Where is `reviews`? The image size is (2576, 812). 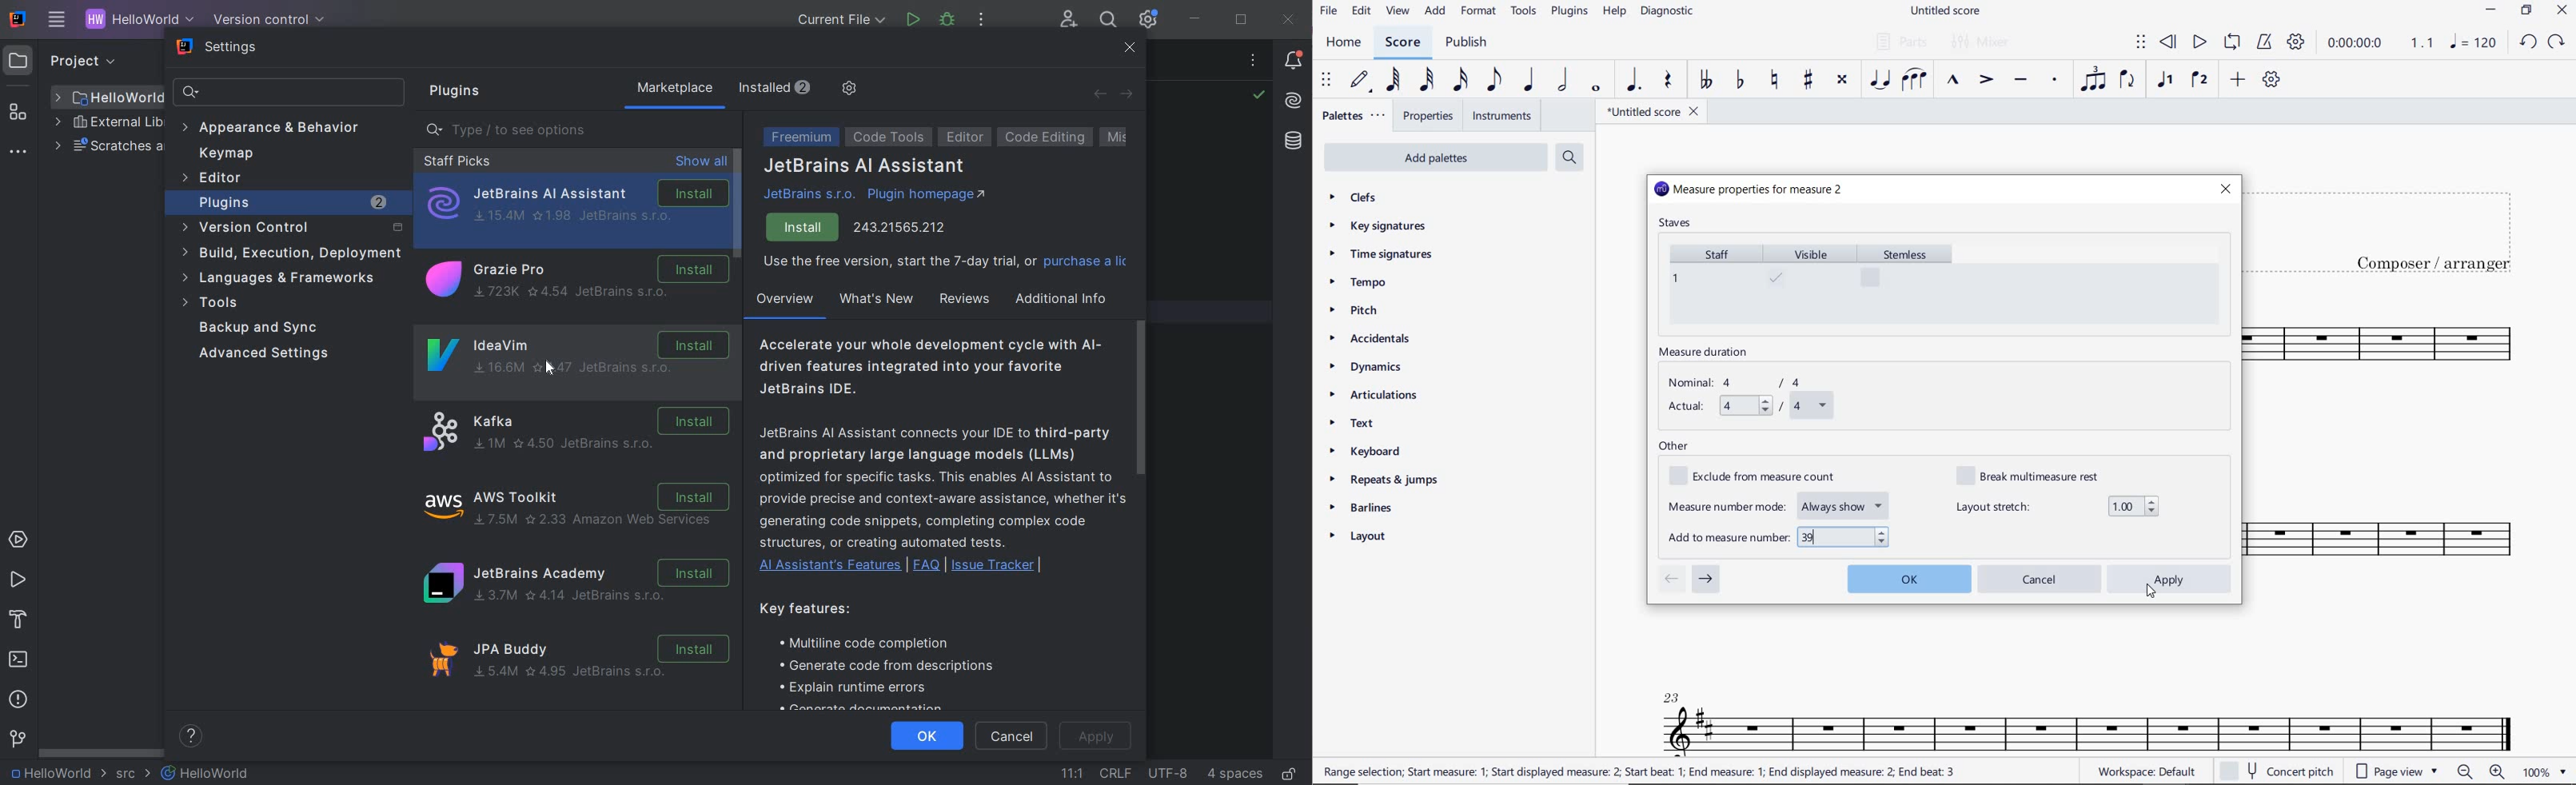 reviews is located at coordinates (963, 299).